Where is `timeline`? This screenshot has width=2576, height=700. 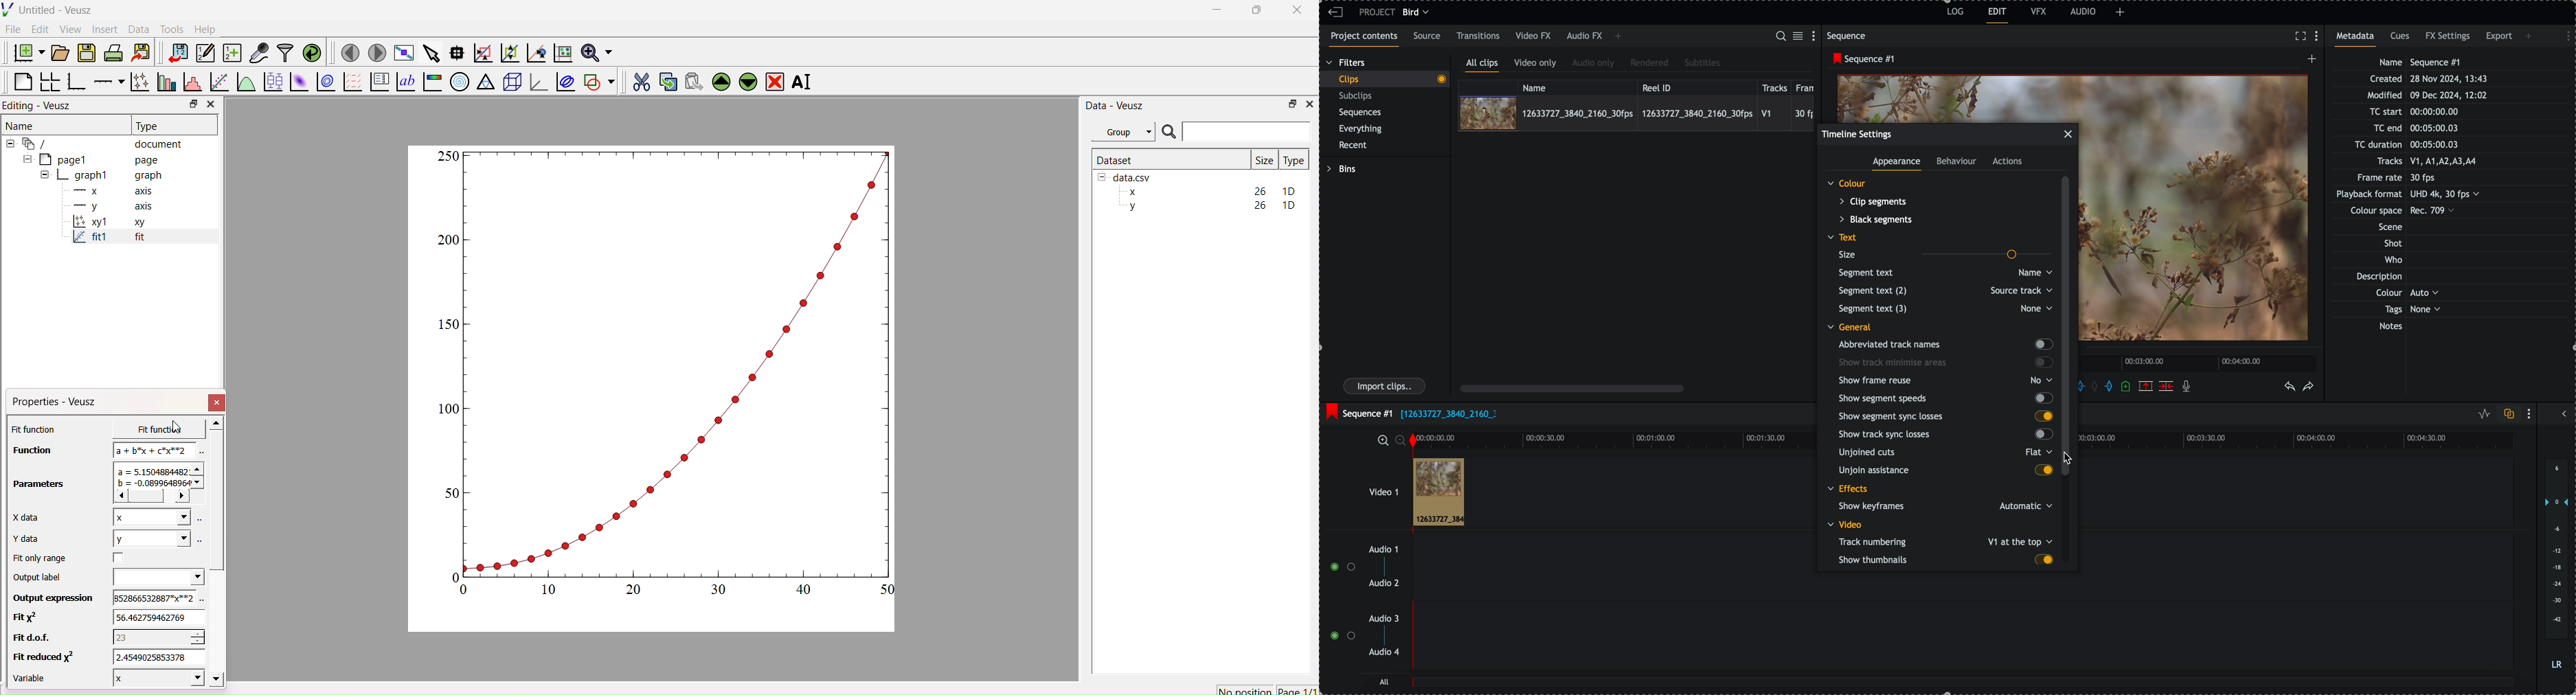 timeline is located at coordinates (2200, 362).